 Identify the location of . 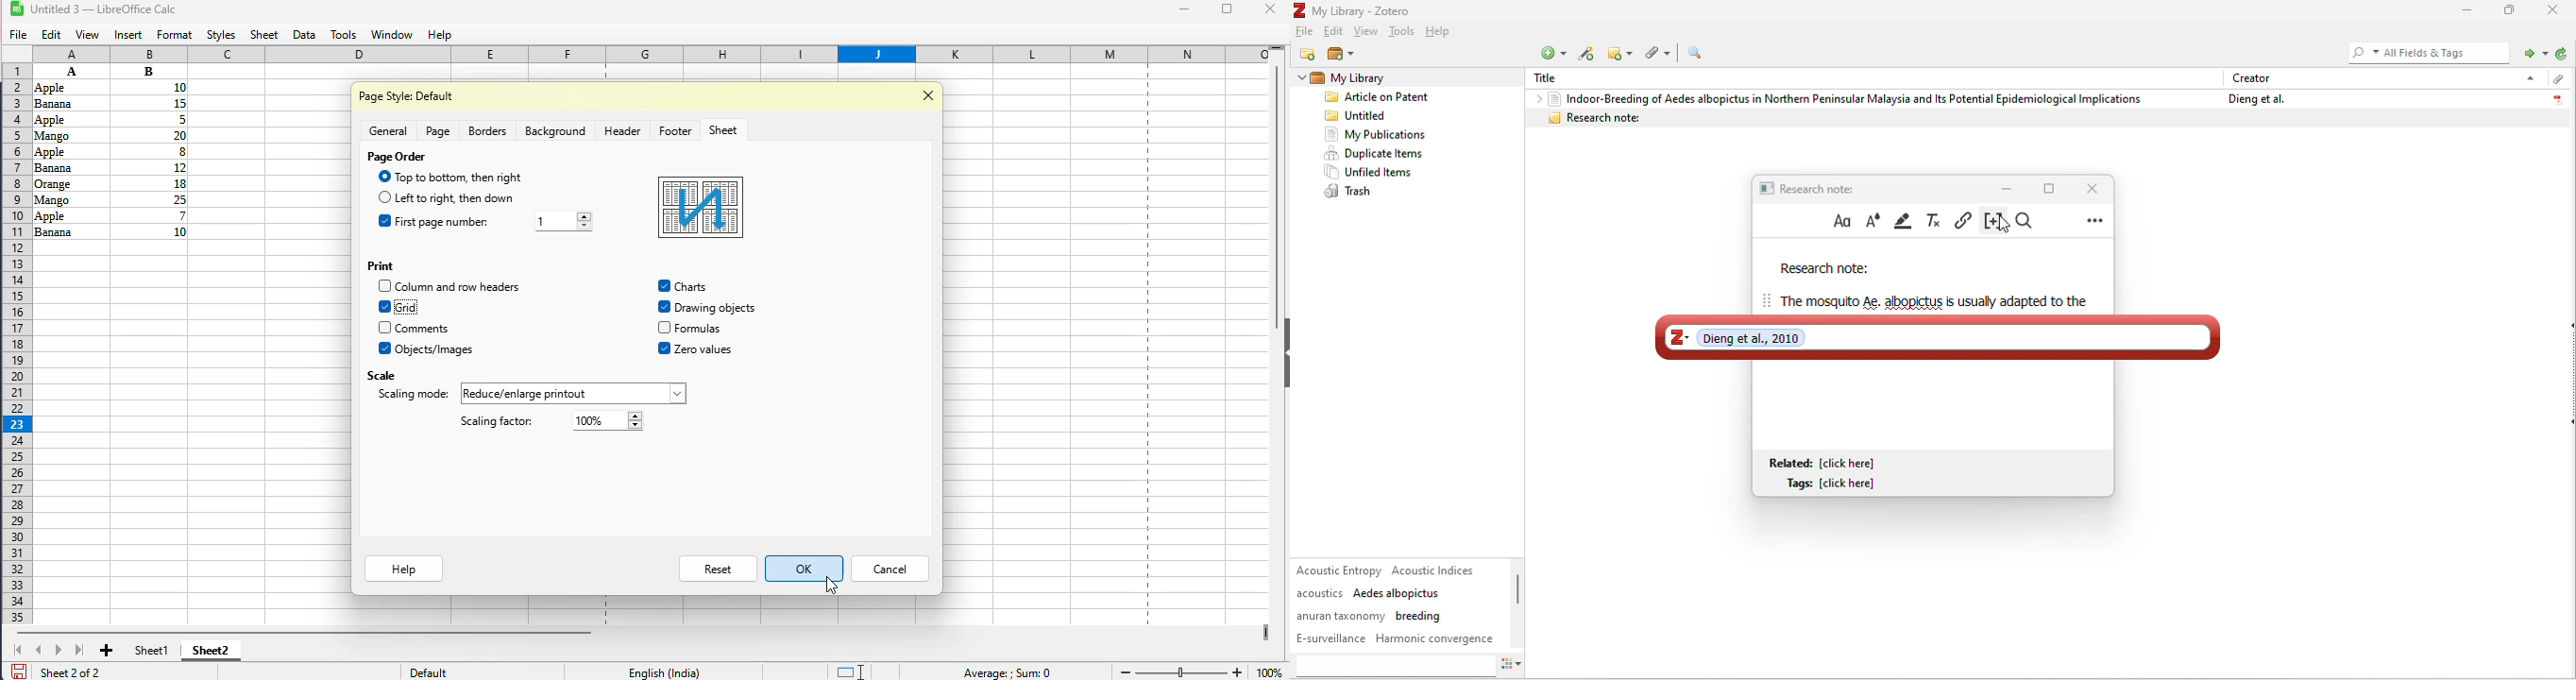
(69, 134).